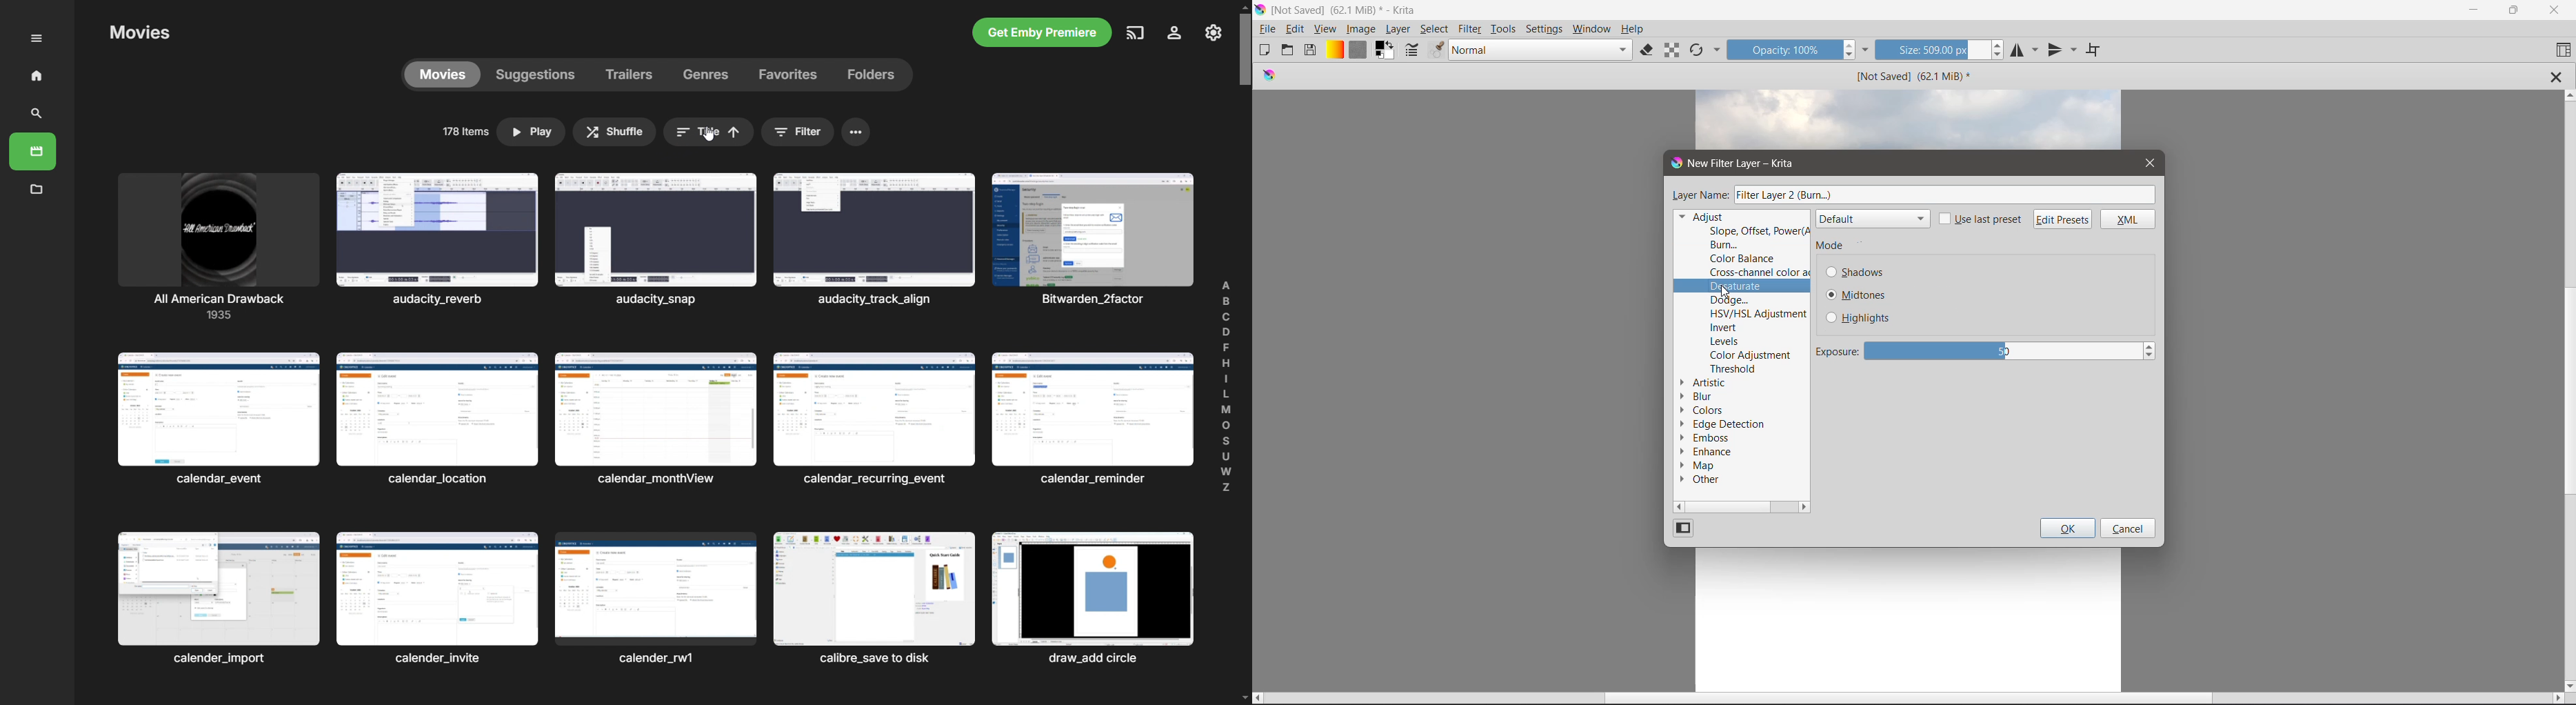 The image size is (2576, 728). I want to click on Enhance, so click(1709, 452).